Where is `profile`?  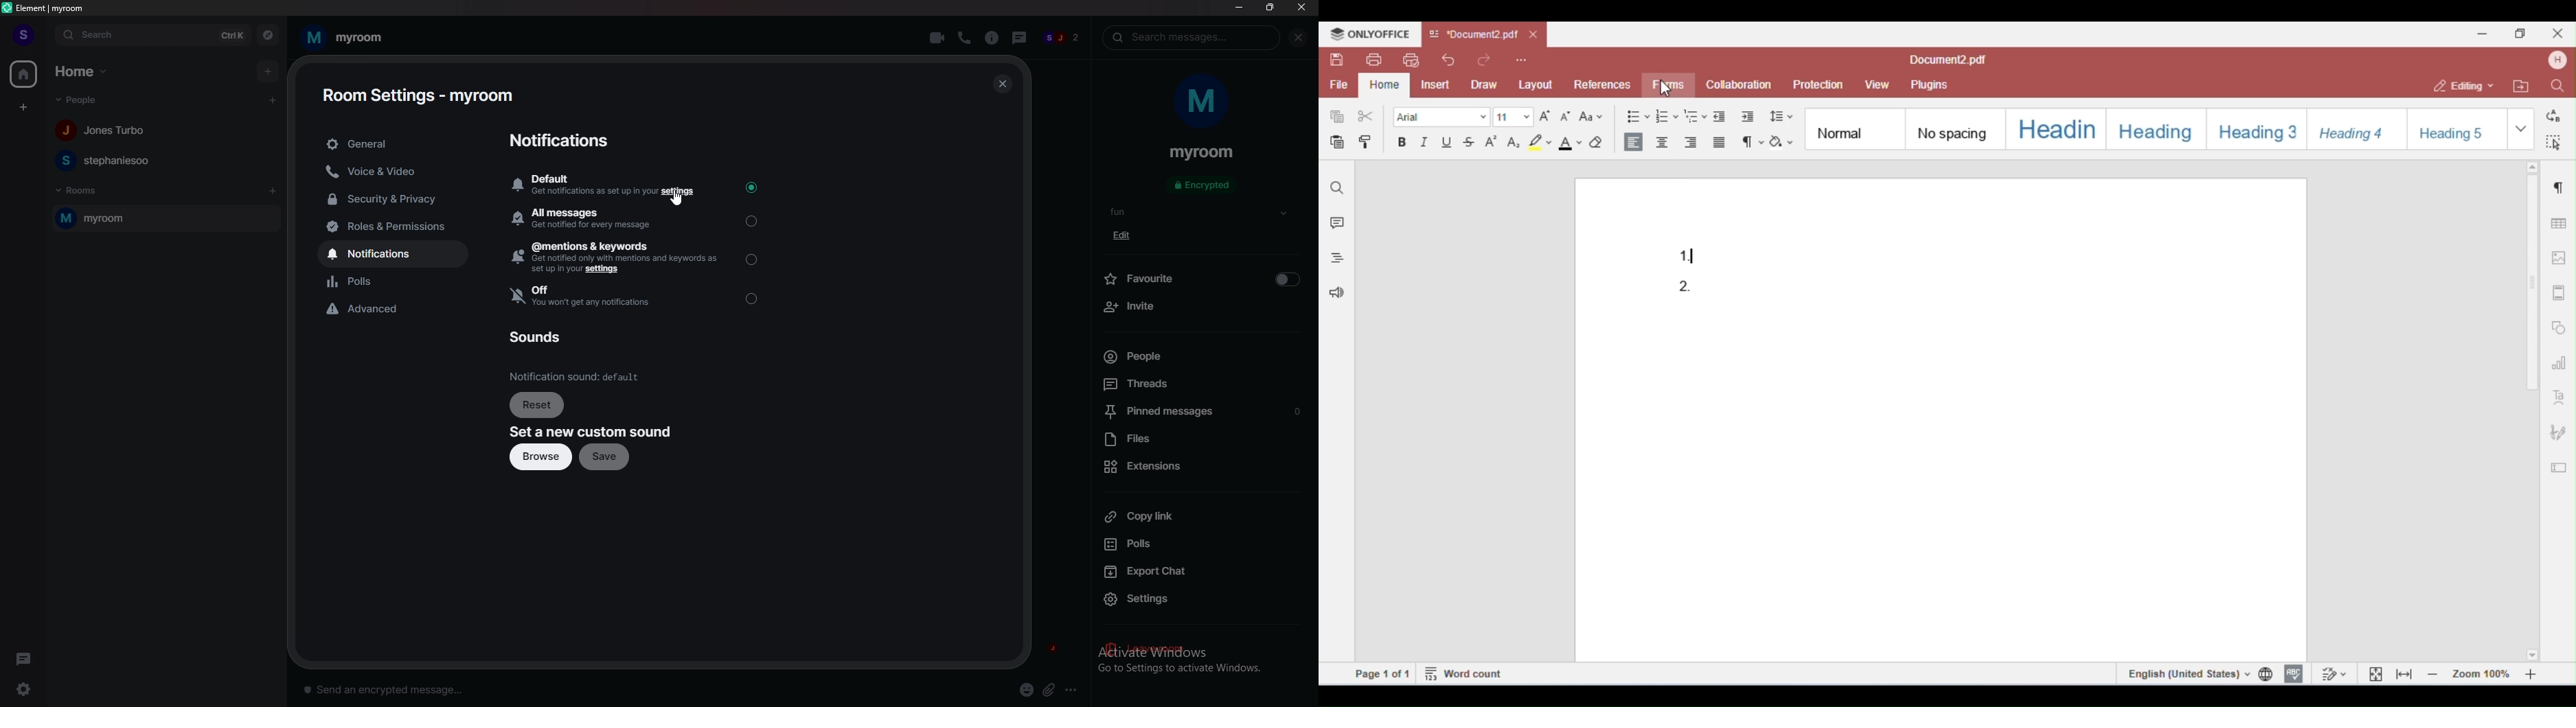 profile is located at coordinates (24, 35).